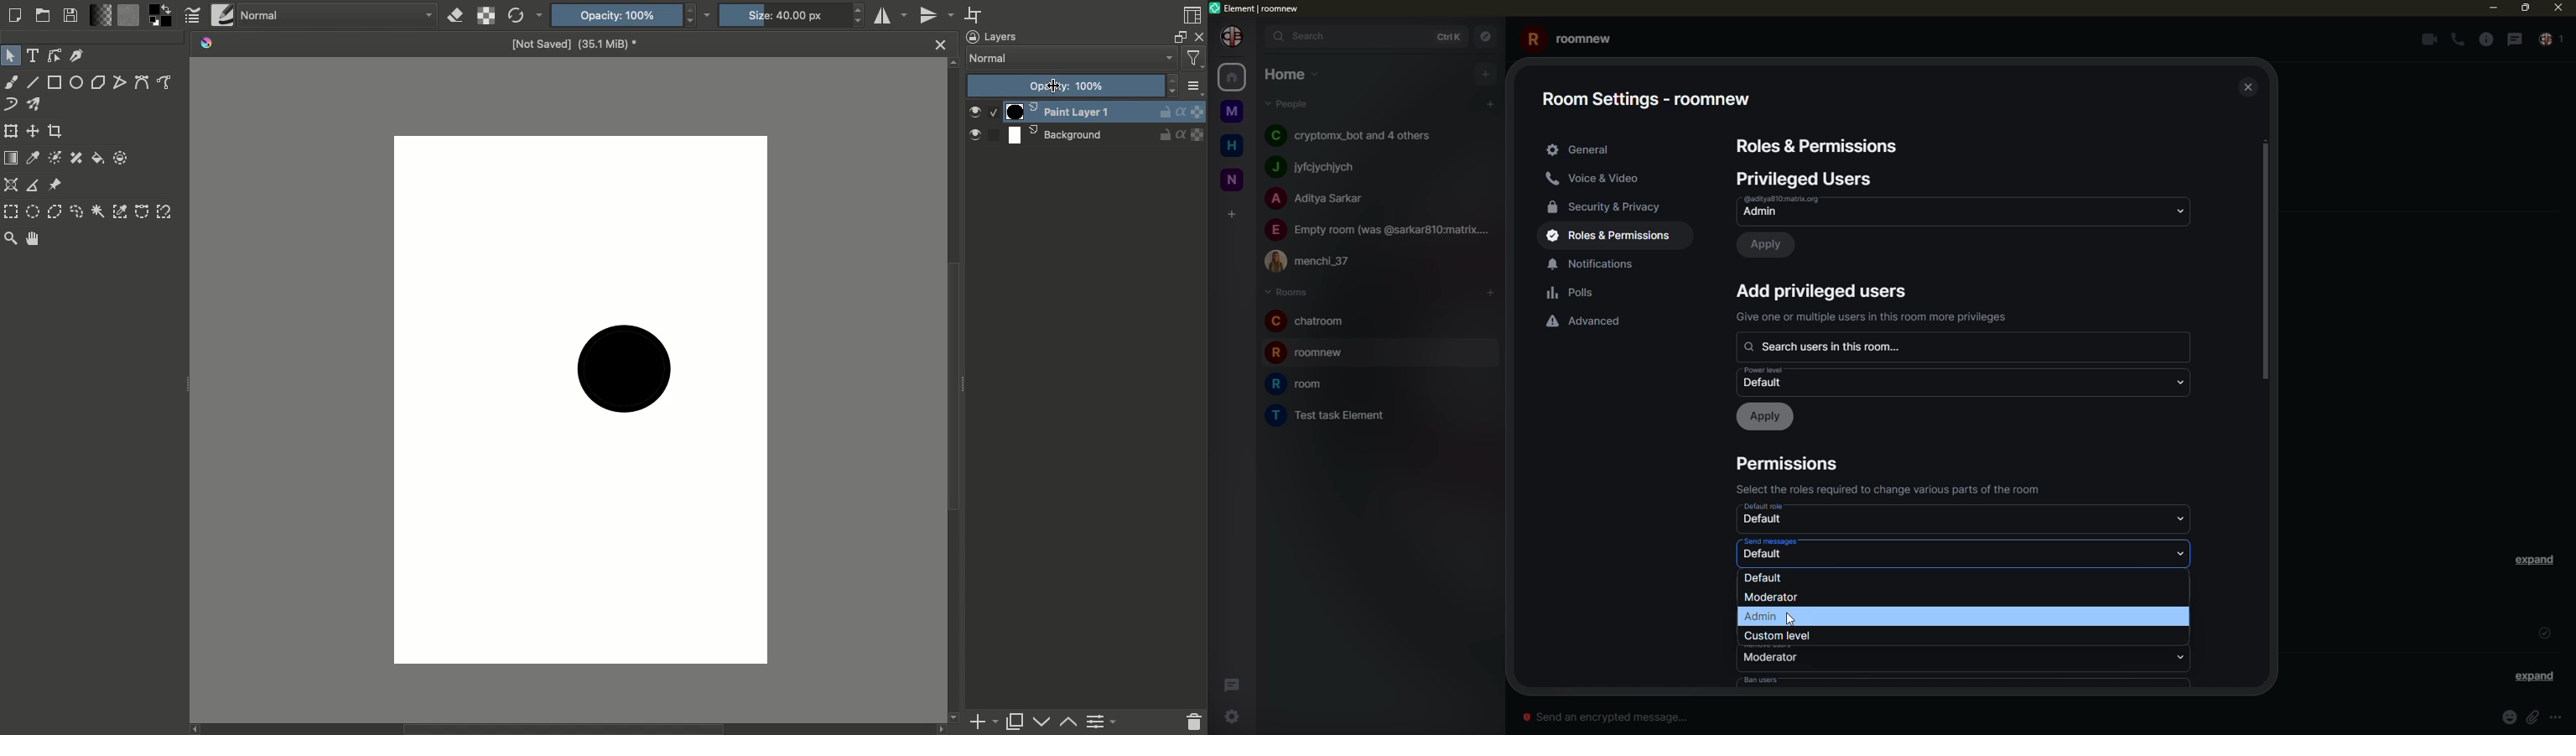 The height and width of the screenshot is (756, 2576). Describe the element at coordinates (1764, 617) in the screenshot. I see `admin` at that location.